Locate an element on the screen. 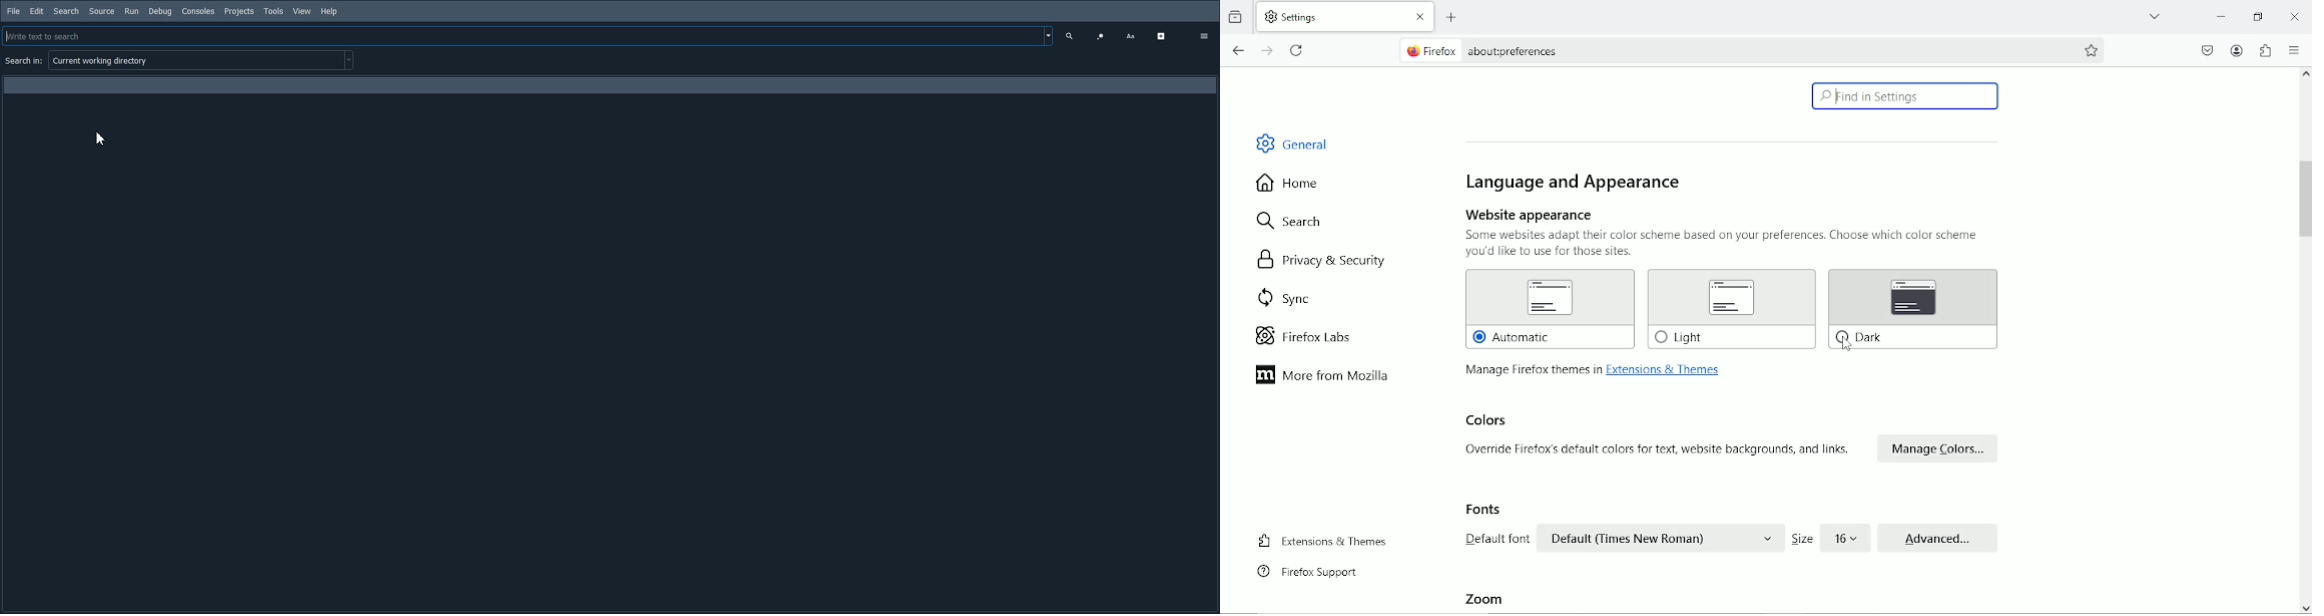  new tab is located at coordinates (1452, 17).